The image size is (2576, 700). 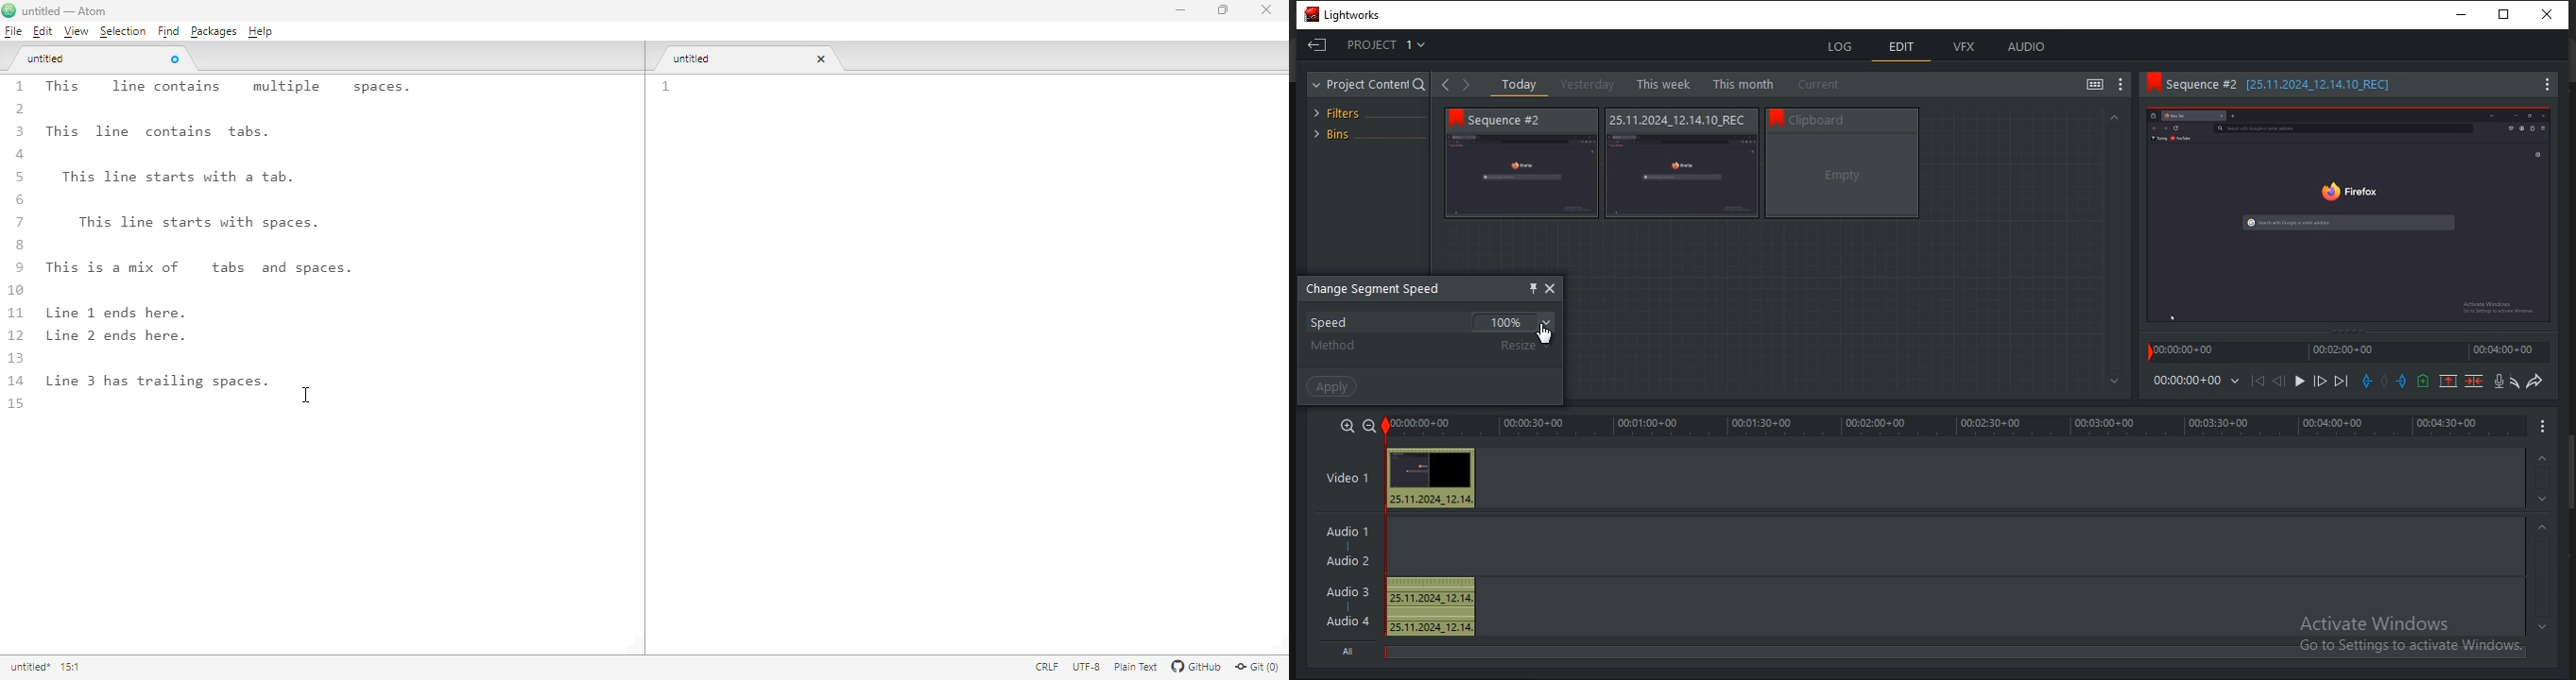 I want to click on timeline navigation up arrow, so click(x=2539, y=498).